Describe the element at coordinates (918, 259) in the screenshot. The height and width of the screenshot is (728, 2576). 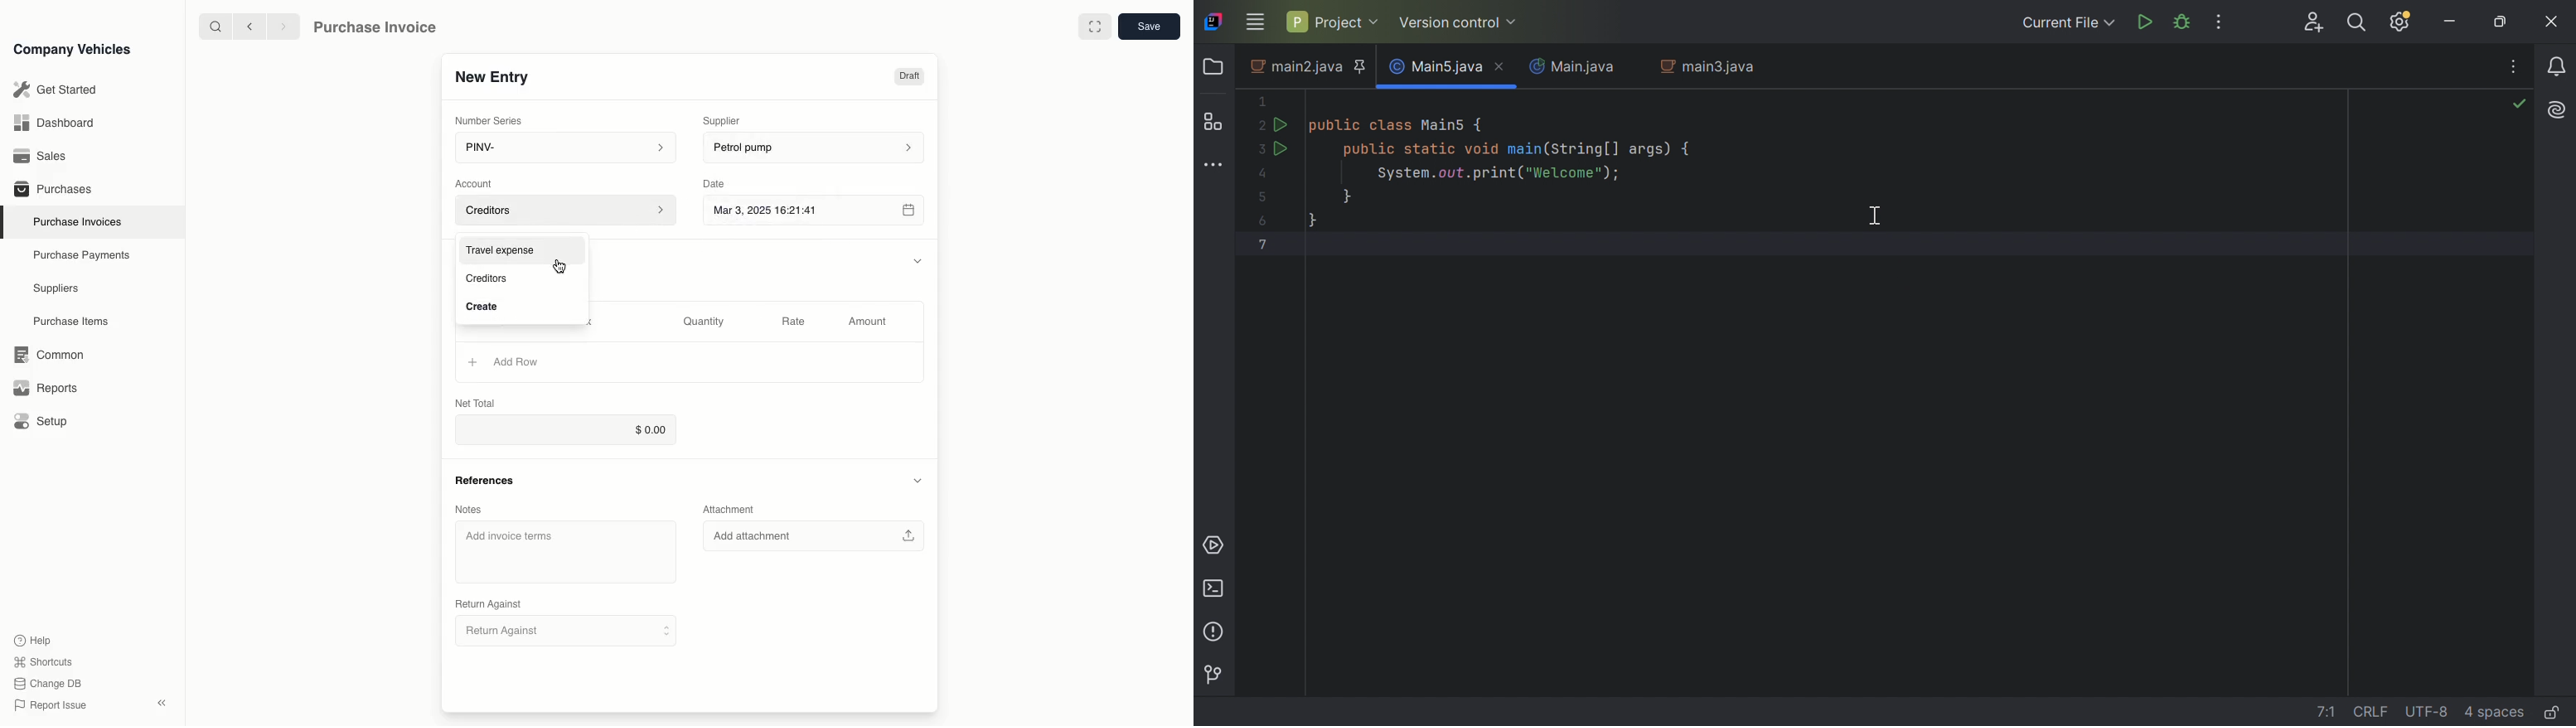
I see `collapse` at that location.